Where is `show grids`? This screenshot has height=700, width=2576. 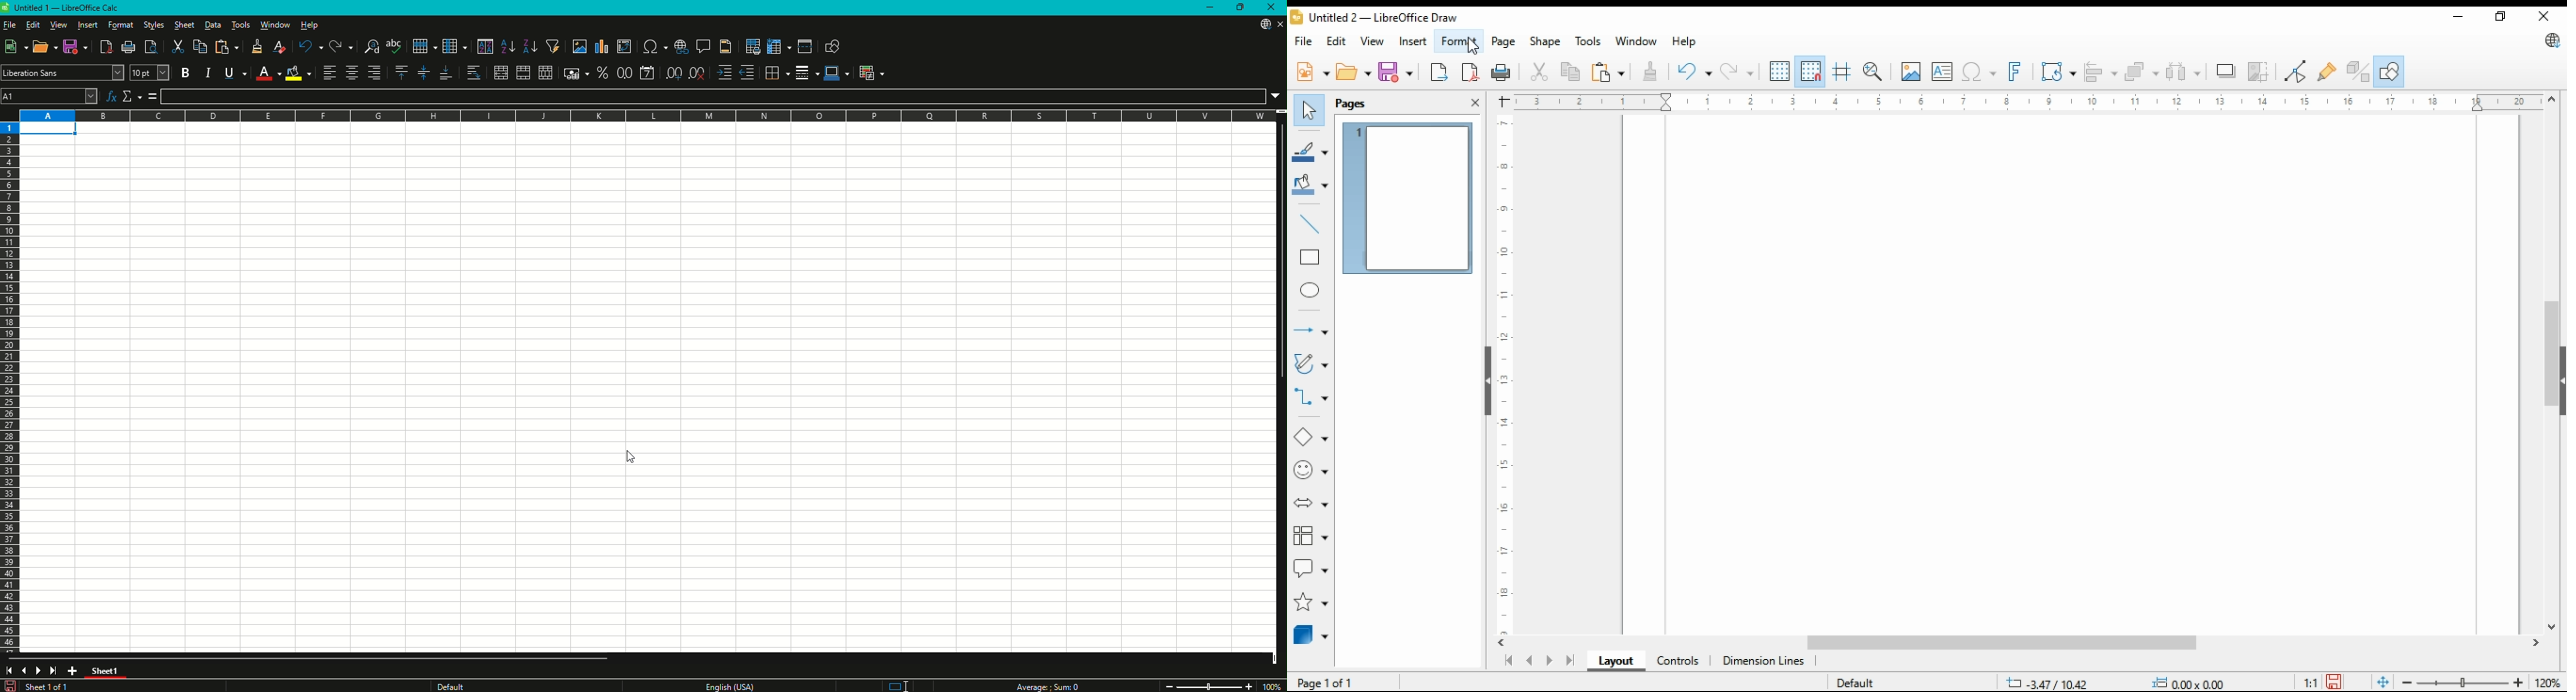
show grids is located at coordinates (1779, 71).